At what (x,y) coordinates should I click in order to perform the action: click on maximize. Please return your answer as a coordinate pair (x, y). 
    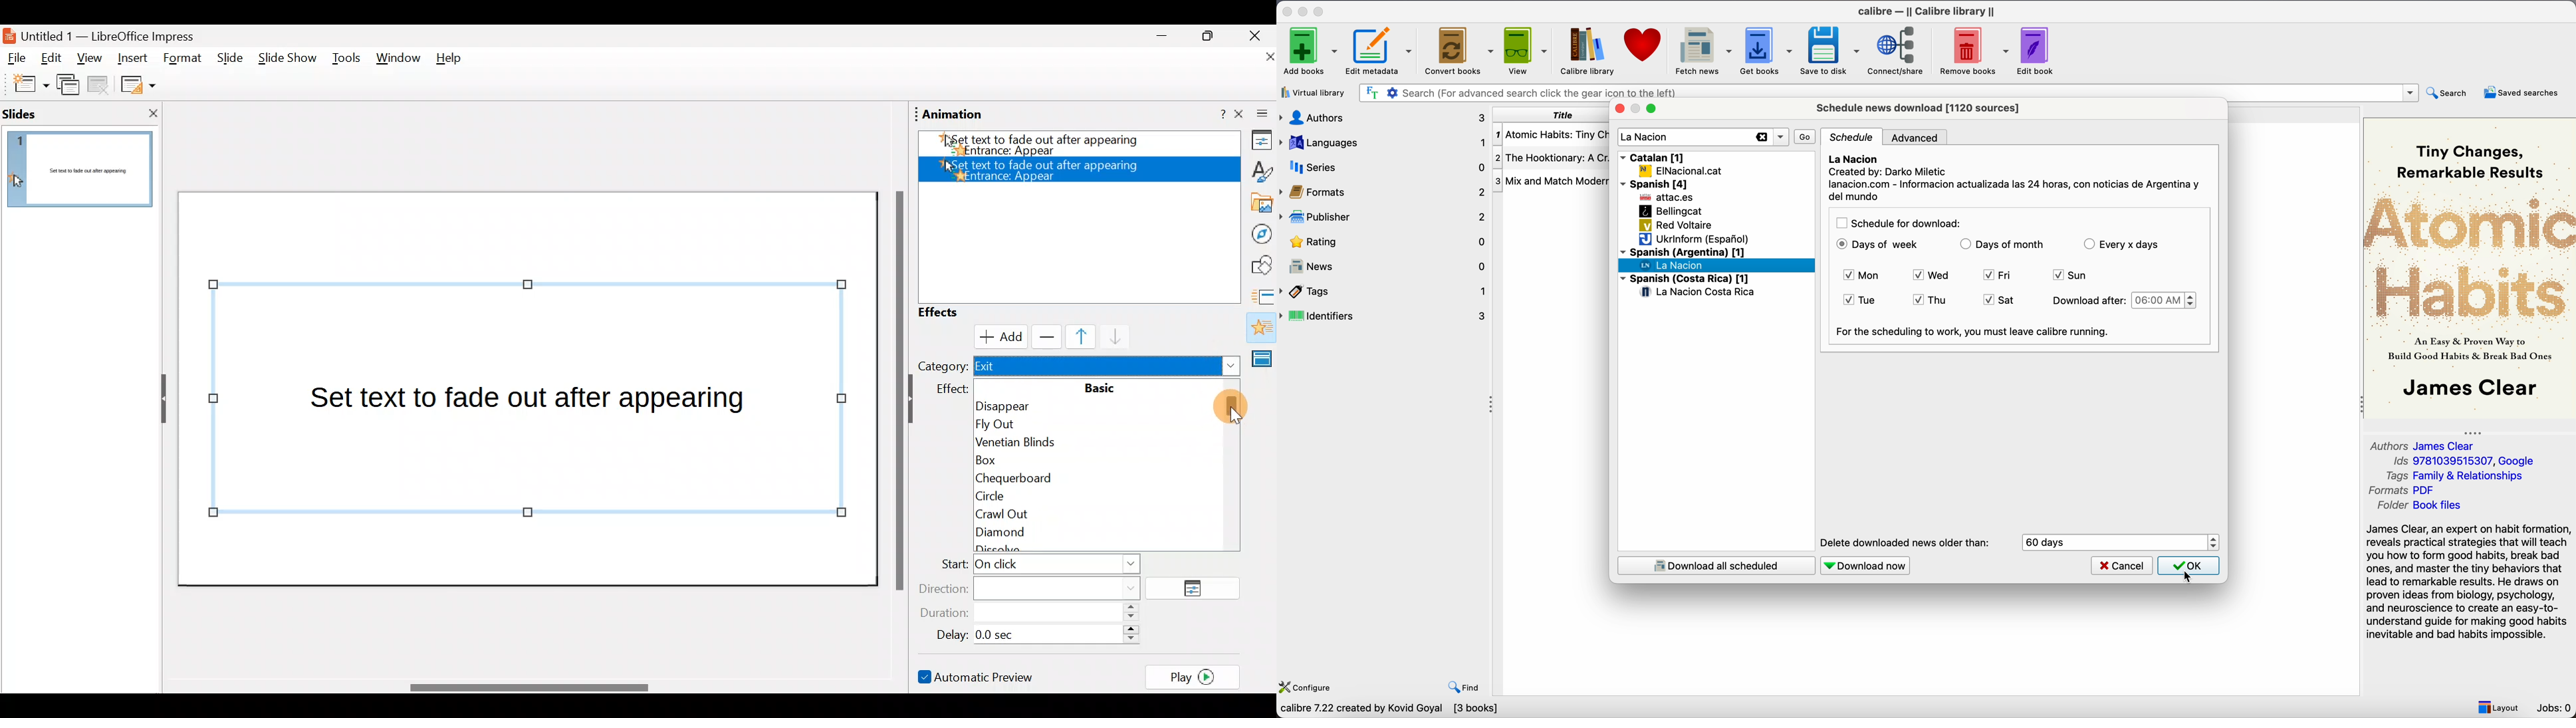
    Looking at the image, I should click on (1319, 10).